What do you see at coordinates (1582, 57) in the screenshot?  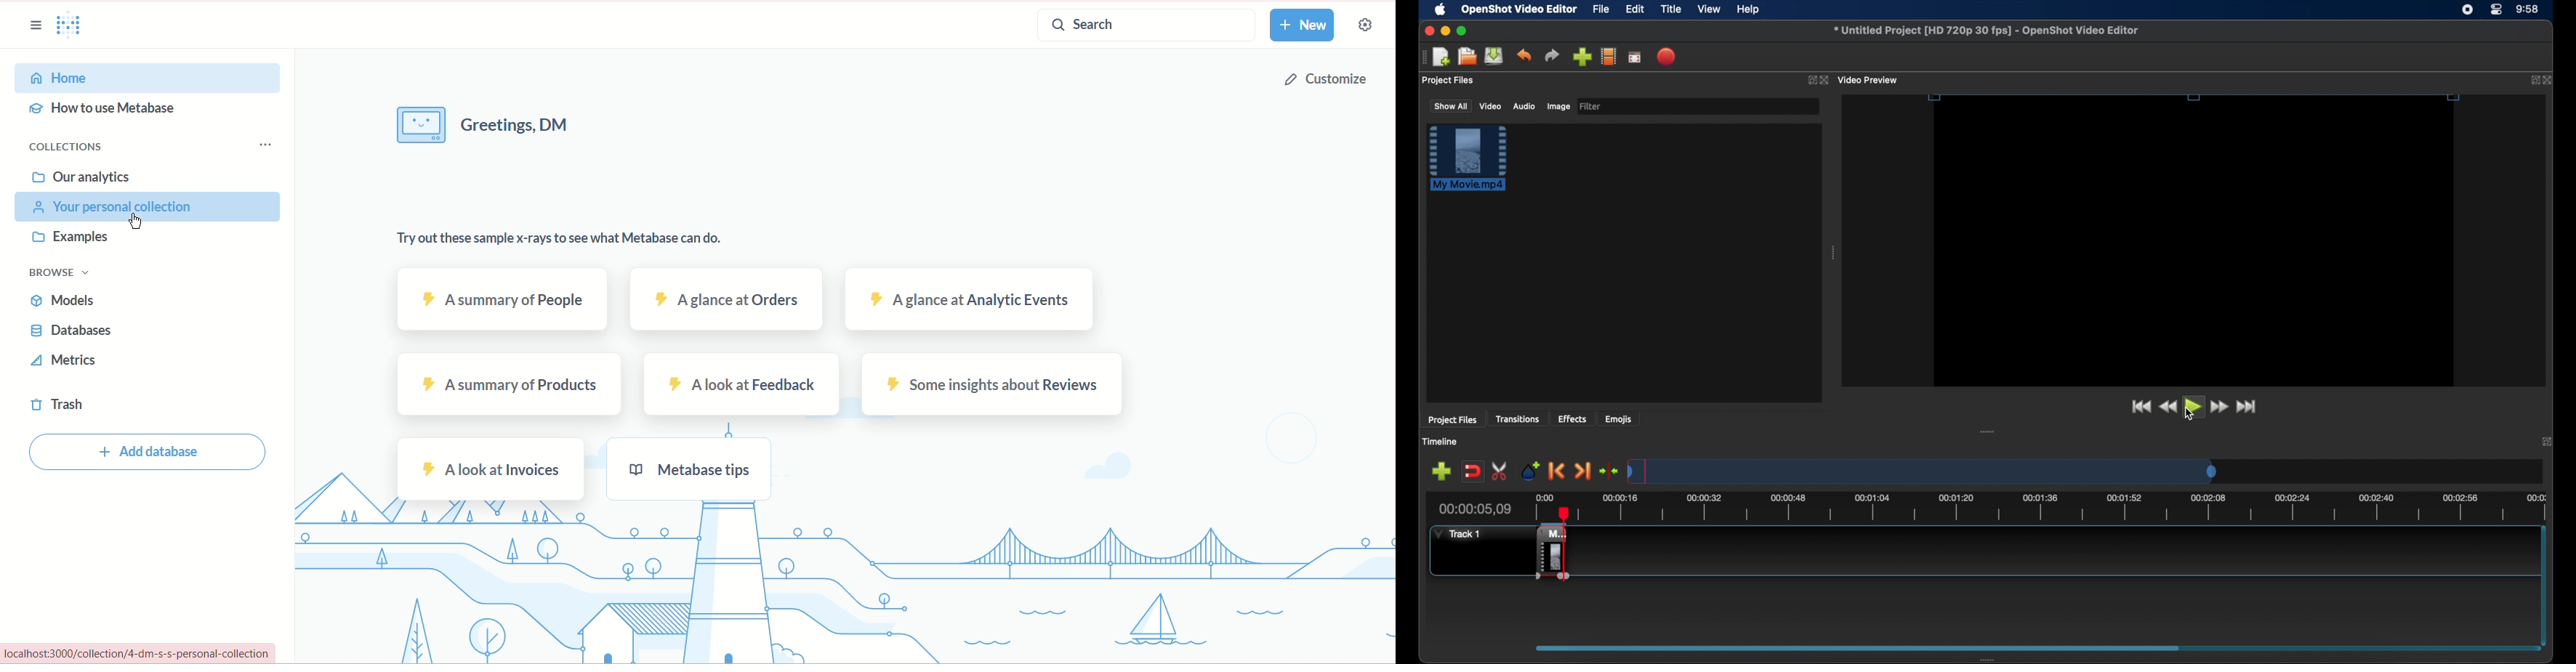 I see `import files` at bounding box center [1582, 57].